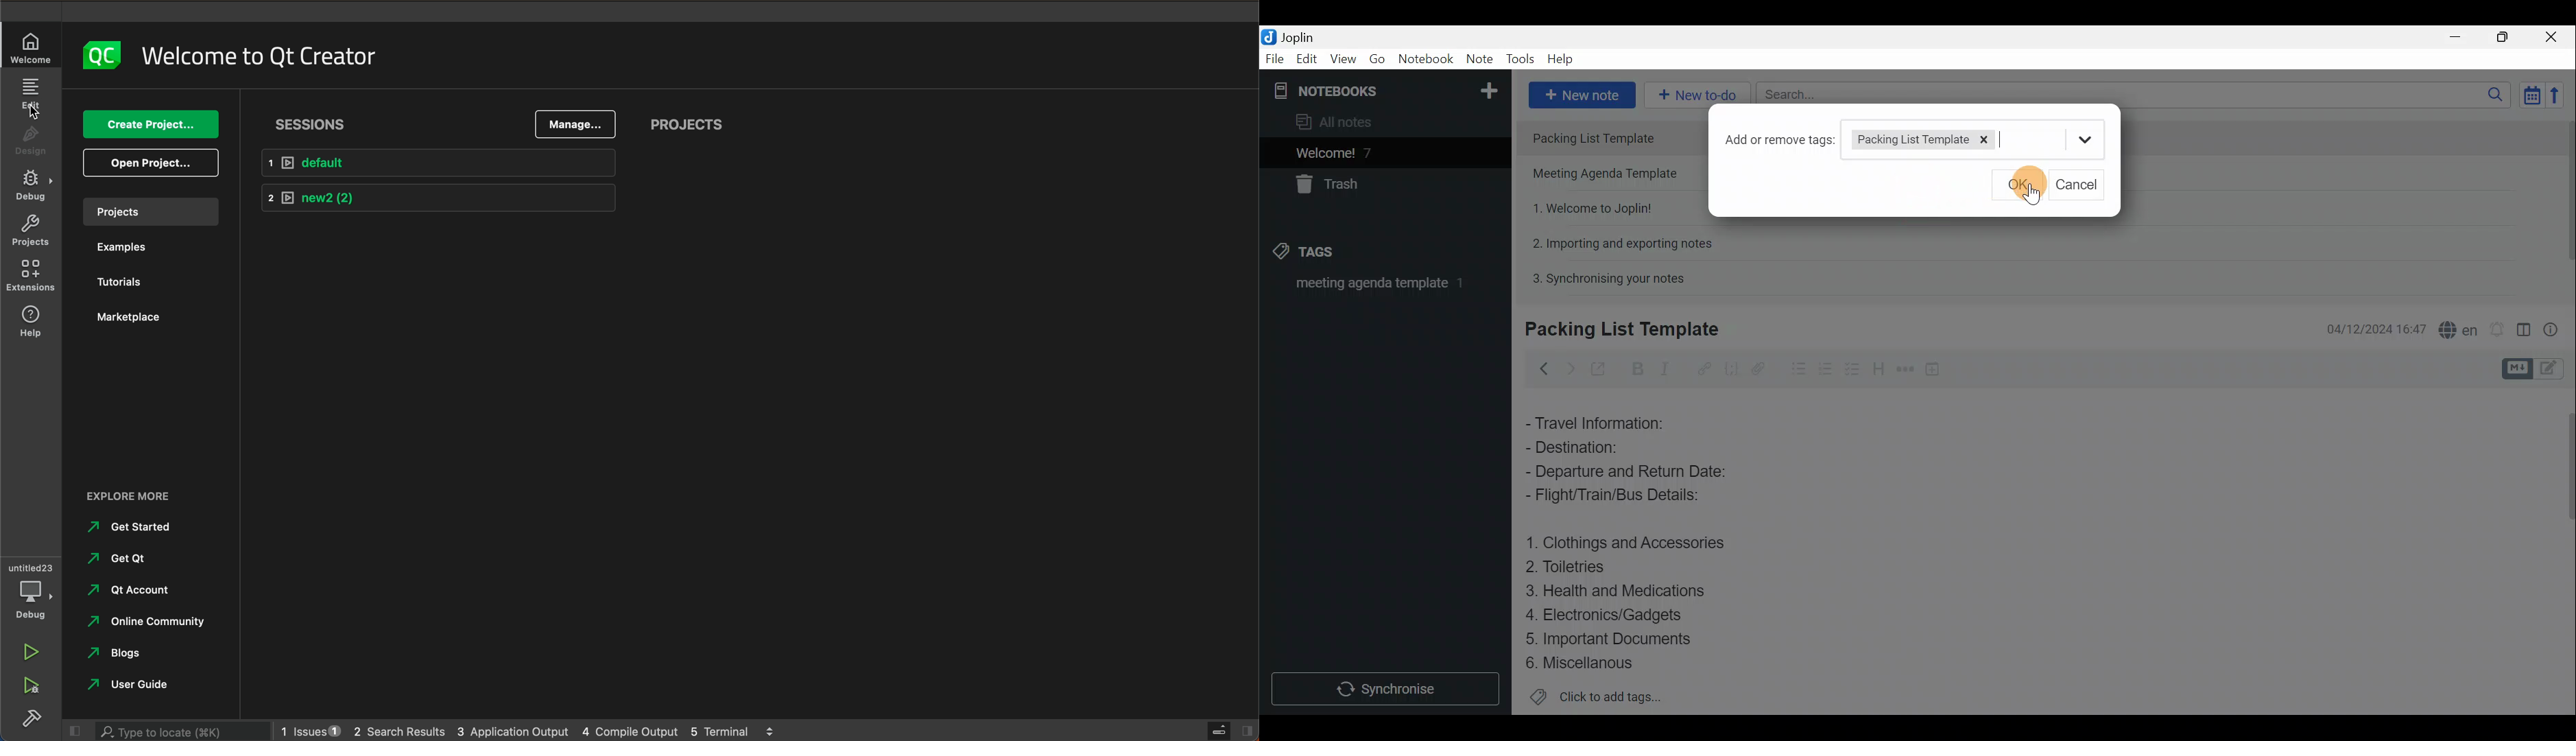 This screenshot has width=2576, height=756. Describe the element at coordinates (1903, 369) in the screenshot. I see `Horizontal rule` at that location.